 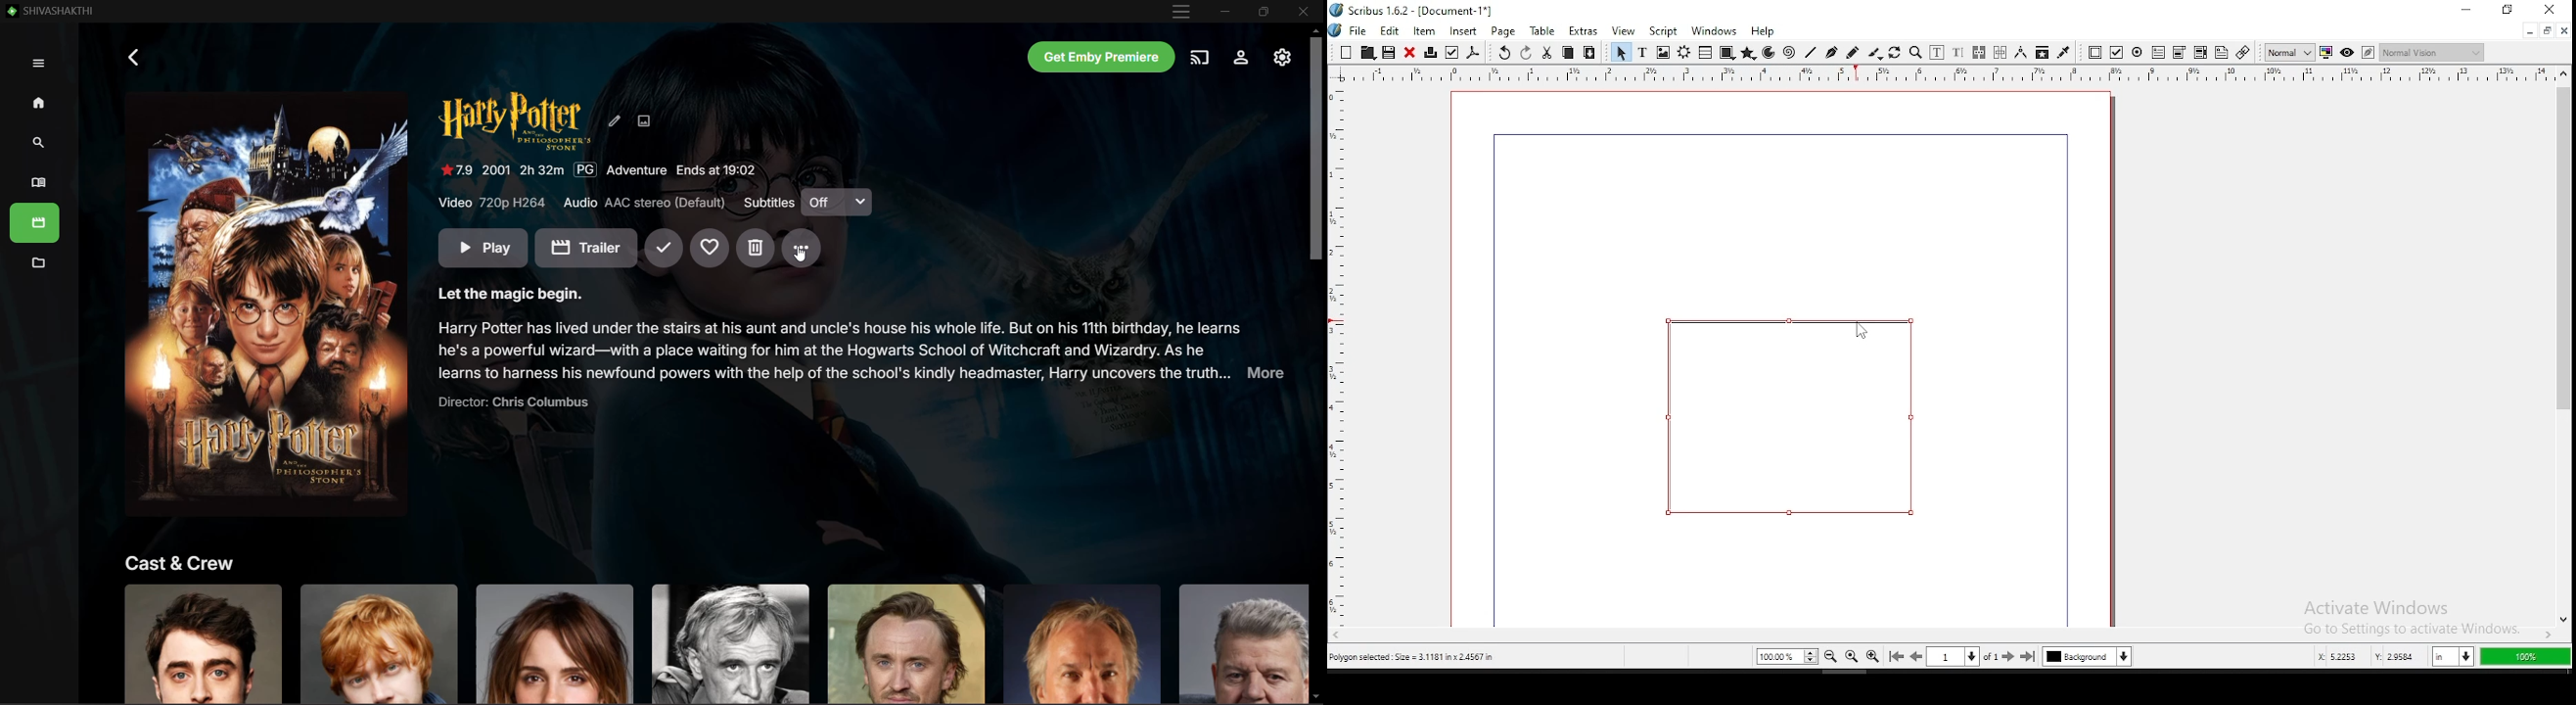 What do you see at coordinates (1583, 31) in the screenshot?
I see `extras` at bounding box center [1583, 31].